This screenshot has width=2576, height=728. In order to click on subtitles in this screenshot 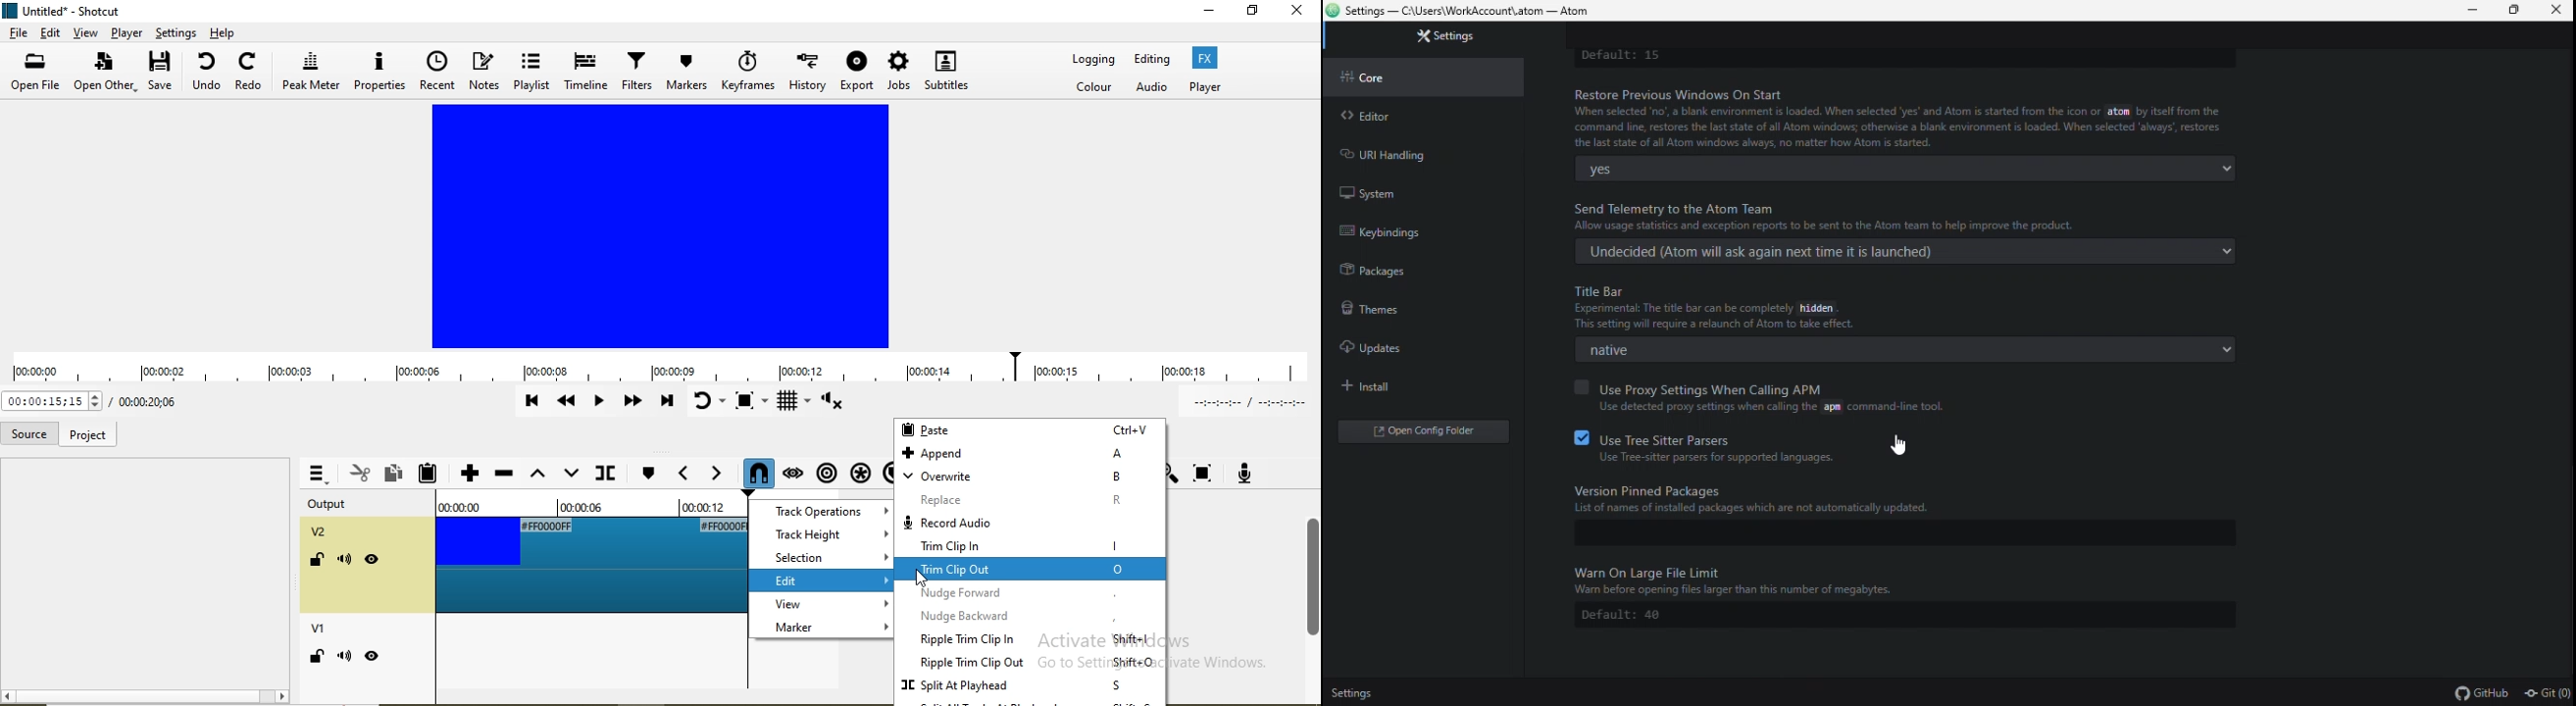, I will do `click(946, 70)`.